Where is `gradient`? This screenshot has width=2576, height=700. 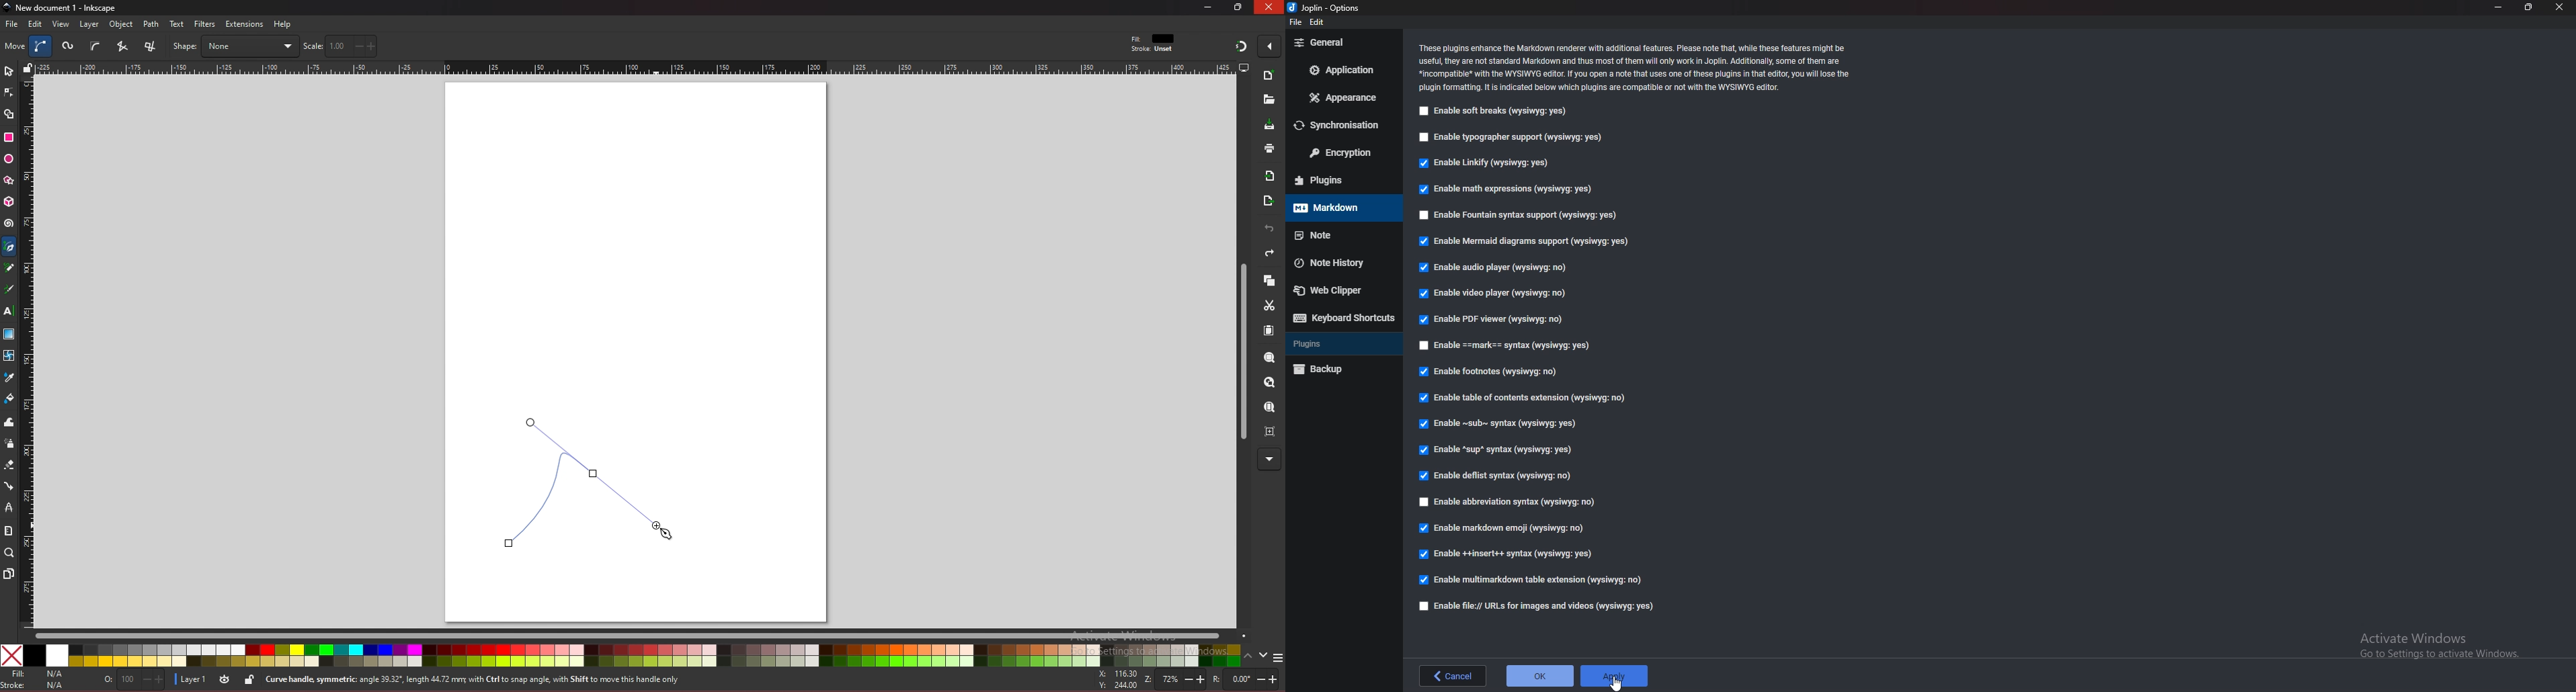 gradient is located at coordinates (9, 334).